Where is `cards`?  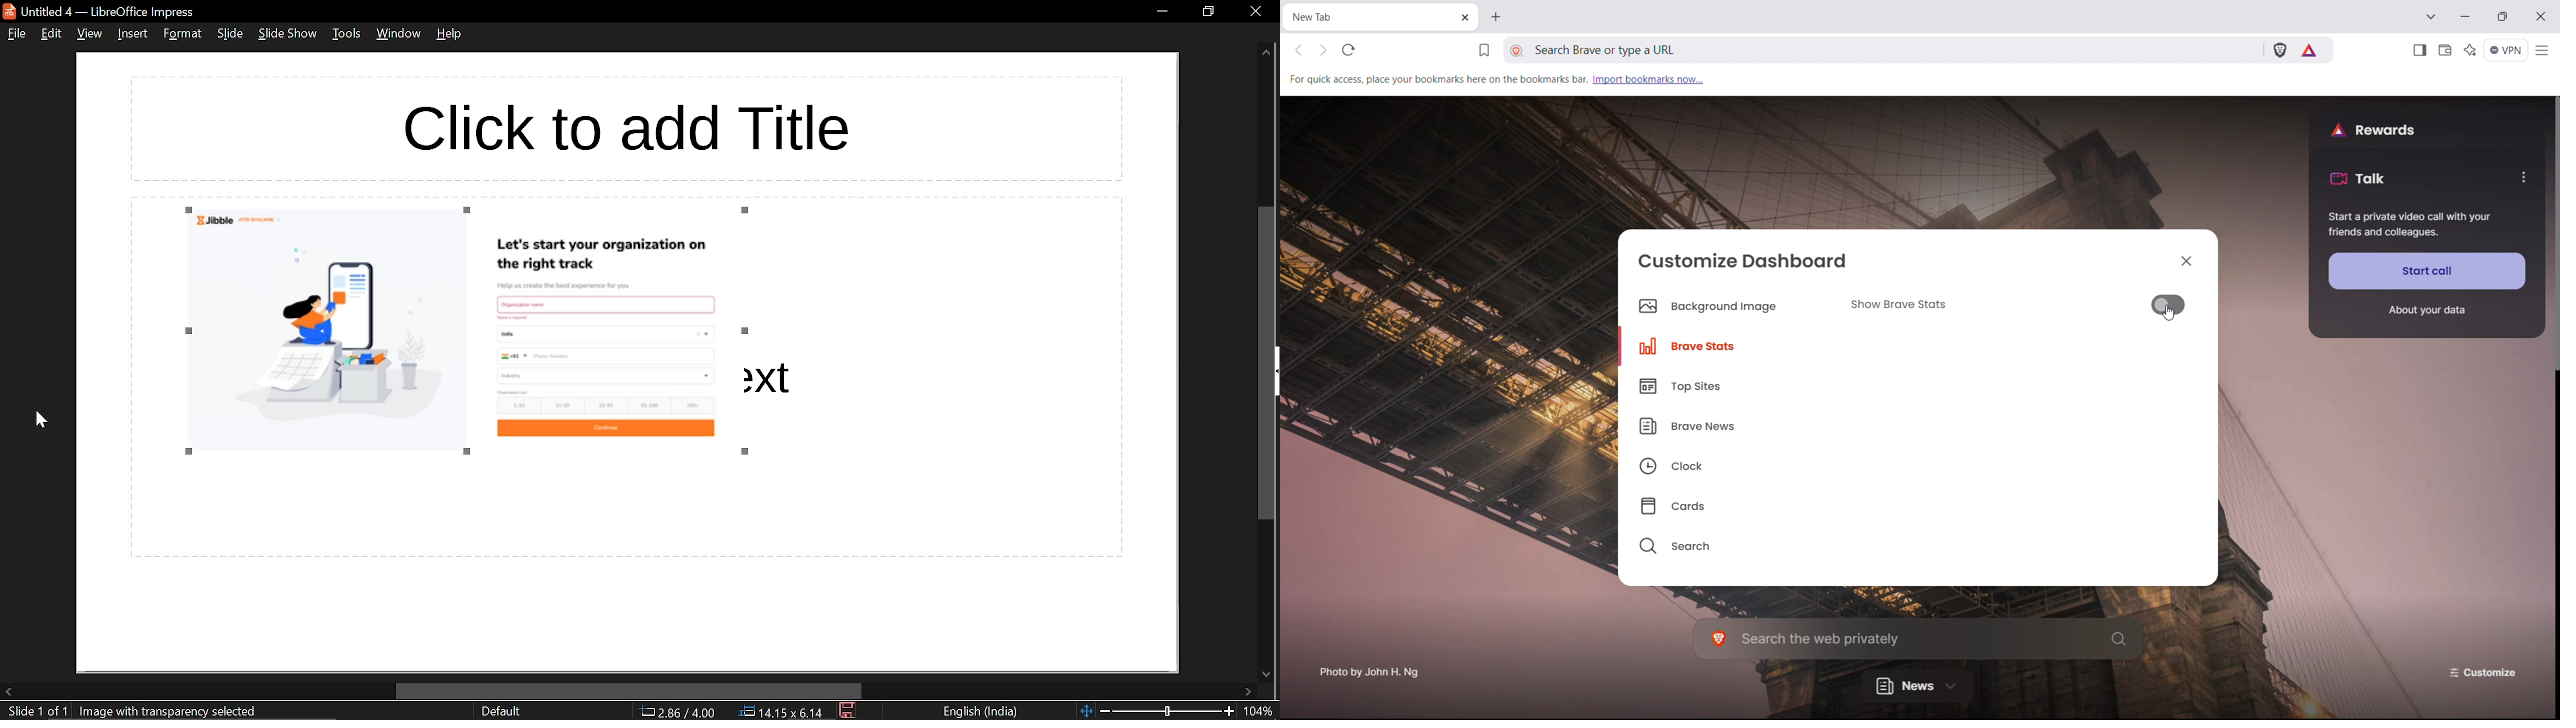 cards is located at coordinates (1726, 502).